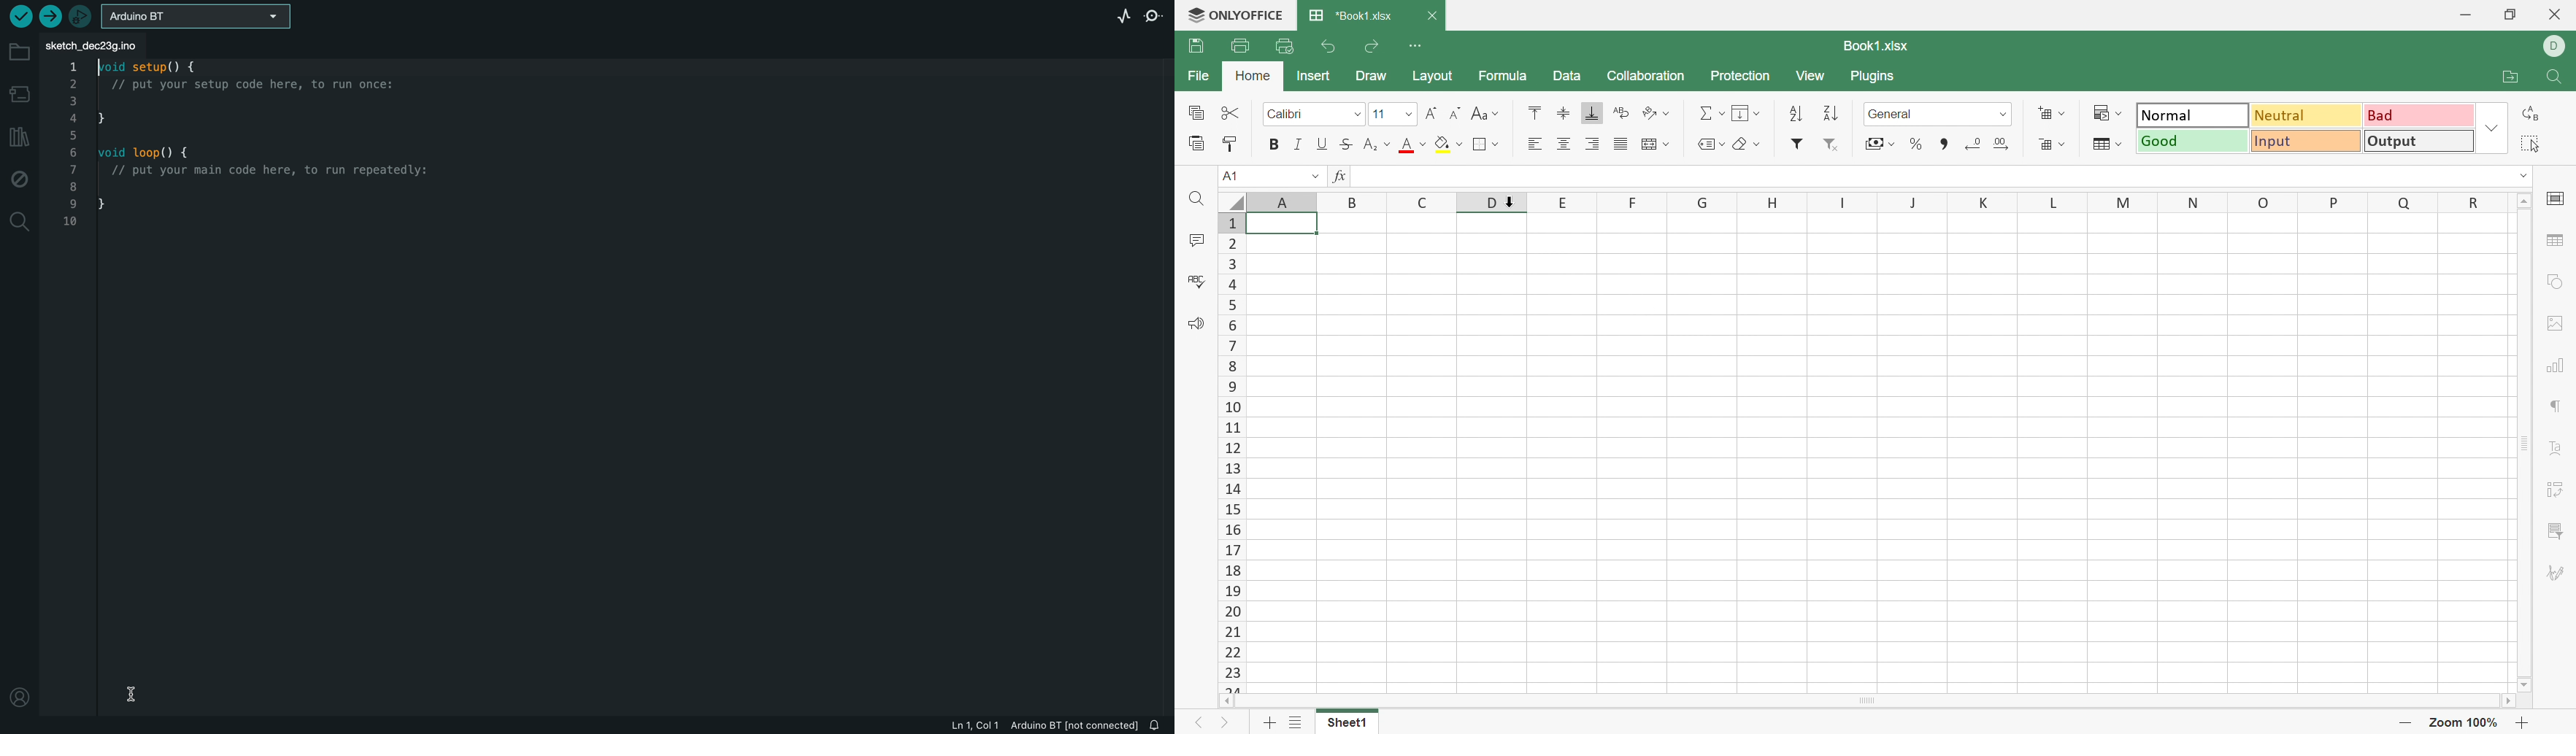 This screenshot has height=756, width=2576. Describe the element at coordinates (1374, 45) in the screenshot. I see `Redo` at that location.